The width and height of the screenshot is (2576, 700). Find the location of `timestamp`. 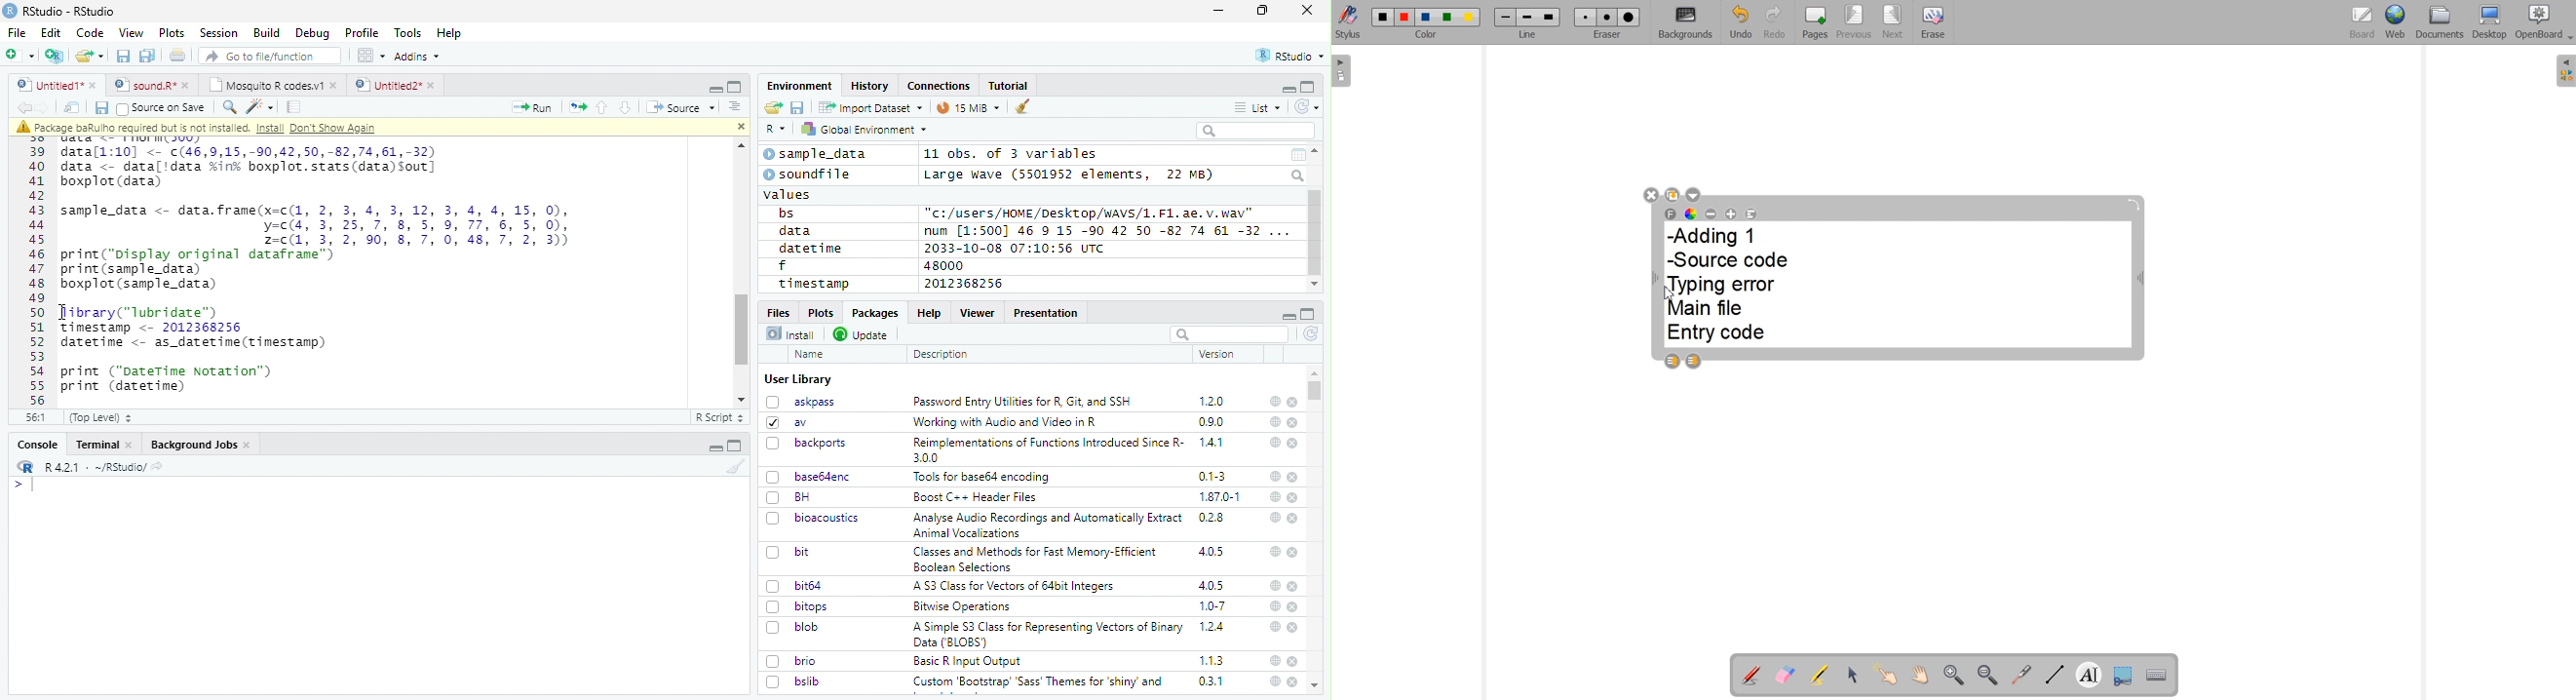

timestamp is located at coordinates (813, 283).